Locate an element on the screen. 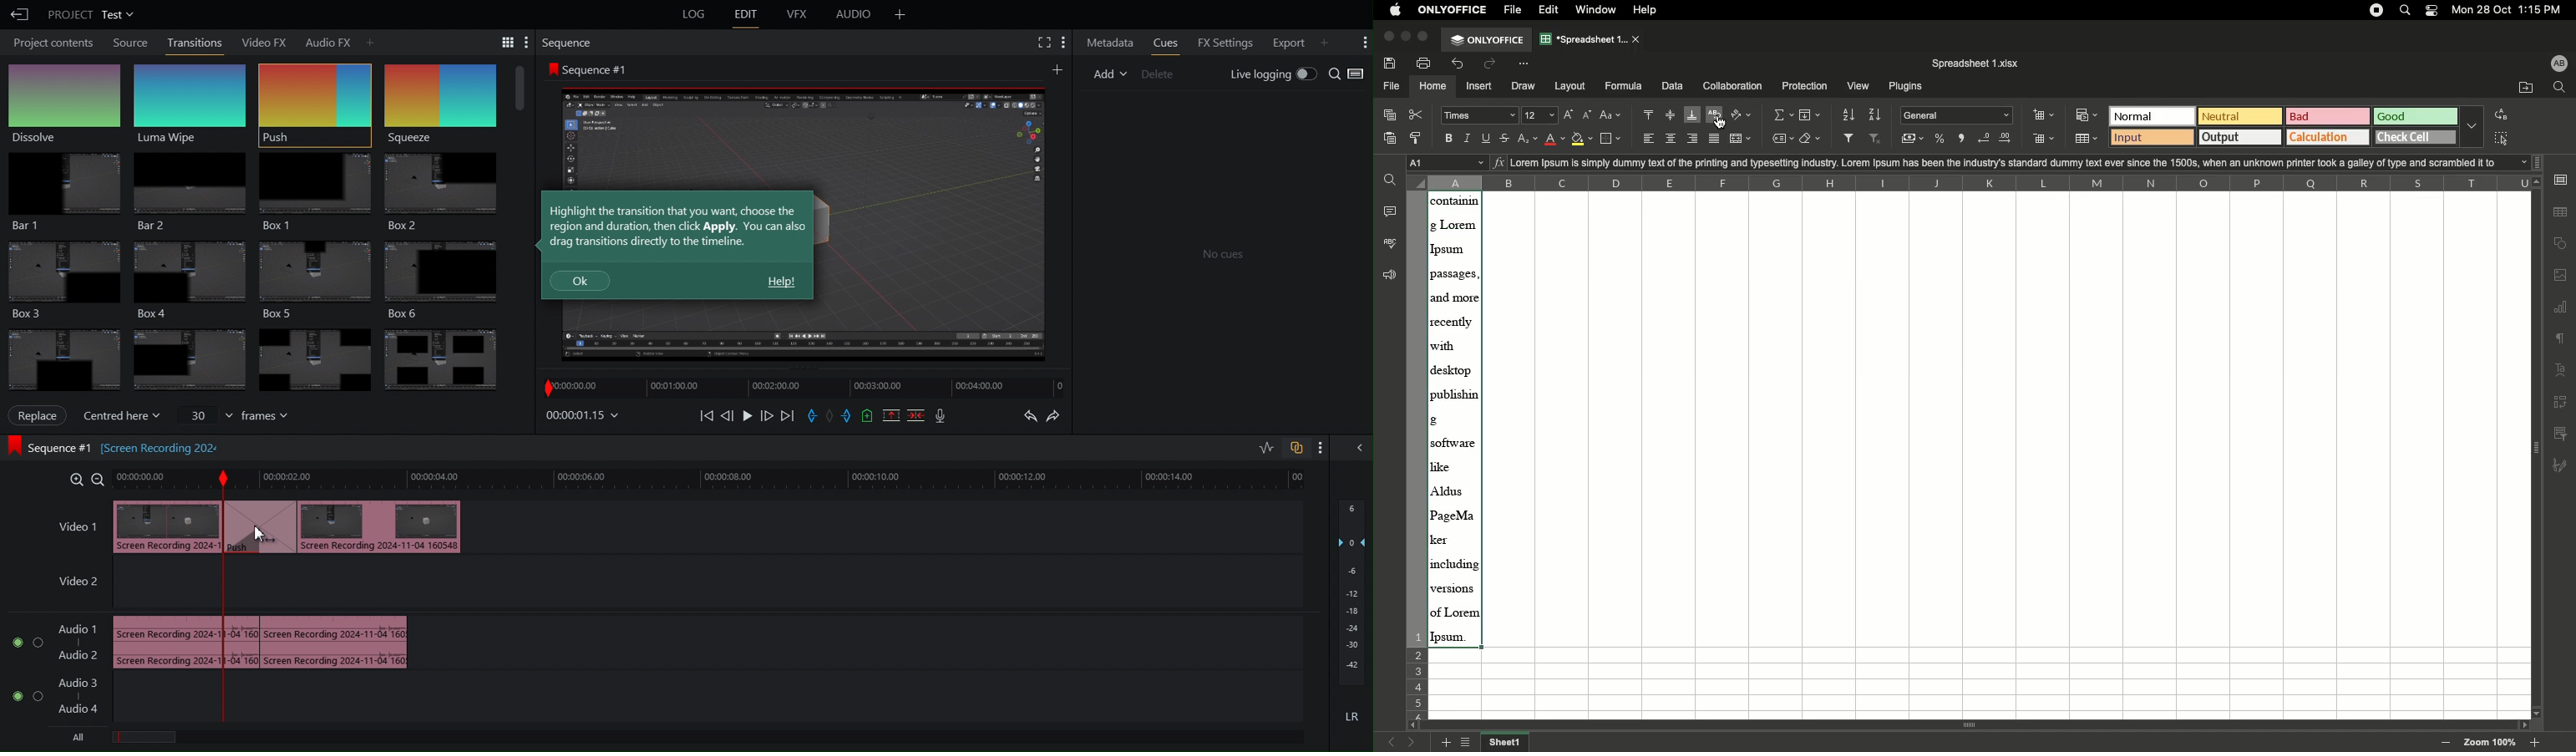  Wrapped text is located at coordinates (1455, 420).